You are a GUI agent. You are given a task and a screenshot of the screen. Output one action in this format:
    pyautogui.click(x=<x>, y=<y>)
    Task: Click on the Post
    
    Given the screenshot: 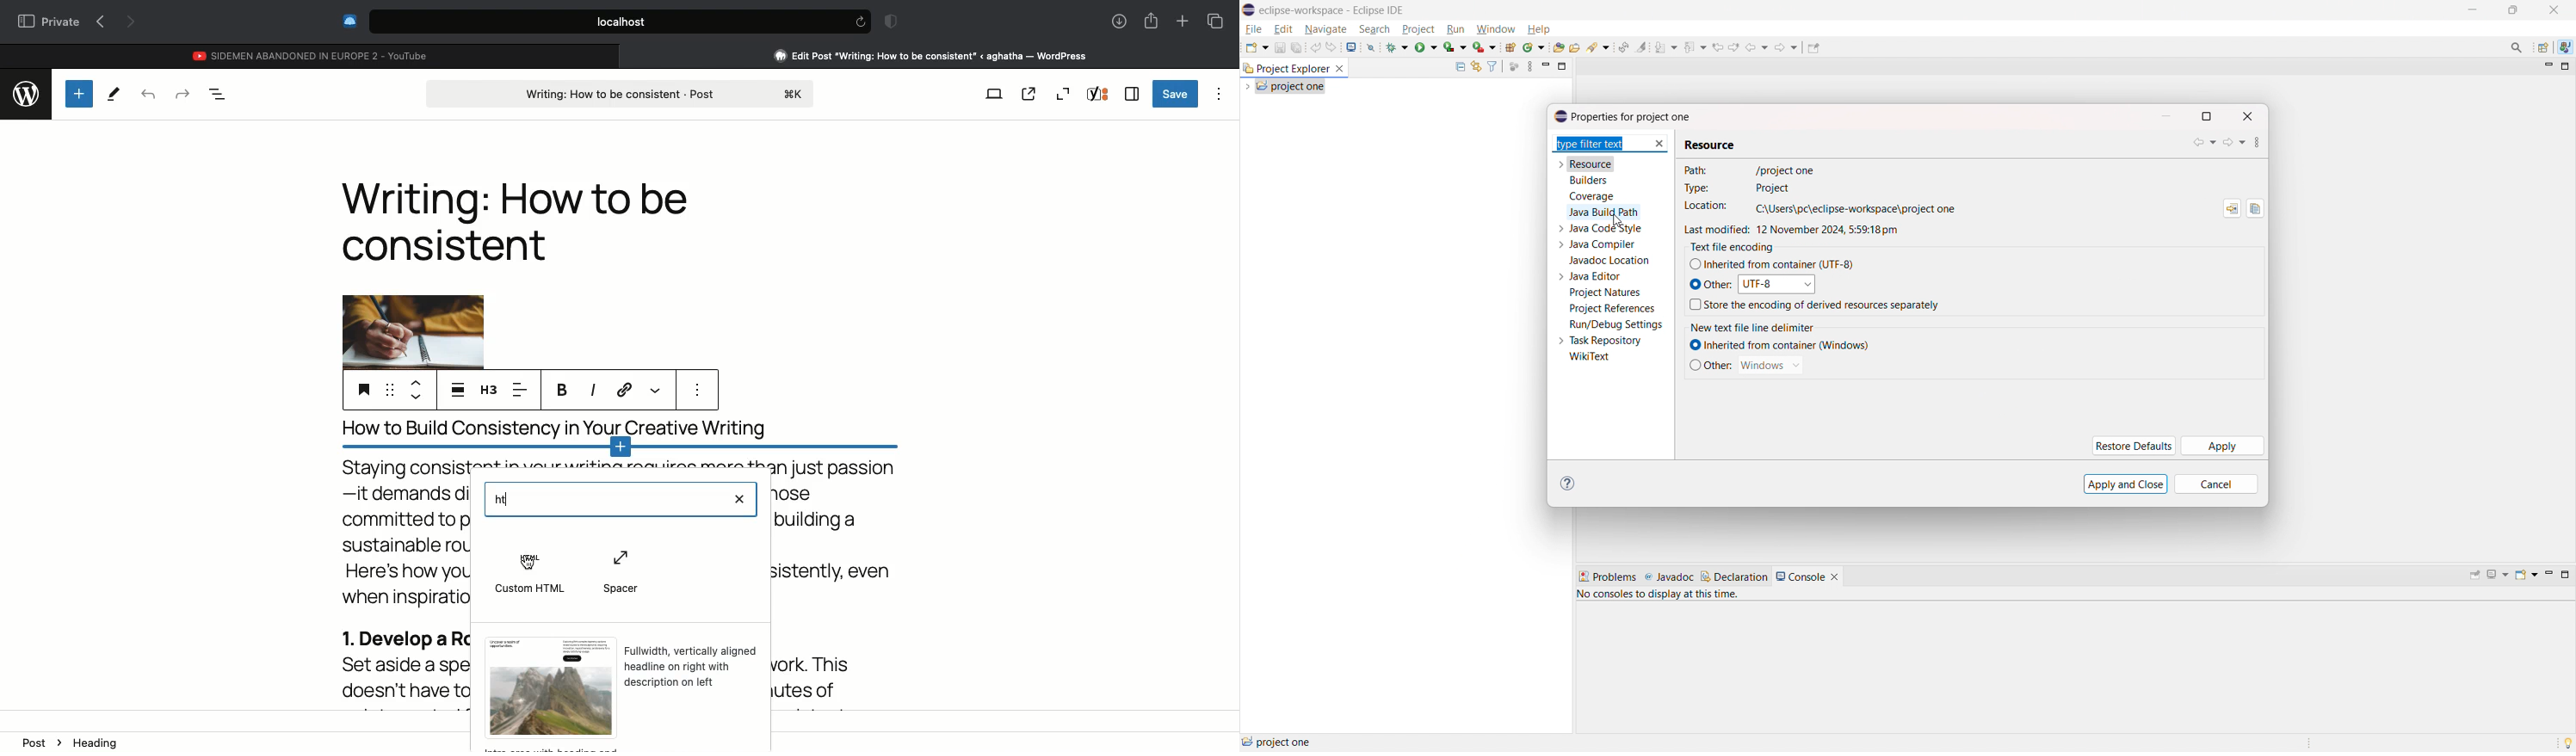 What is the action you would take?
    pyautogui.click(x=622, y=92)
    